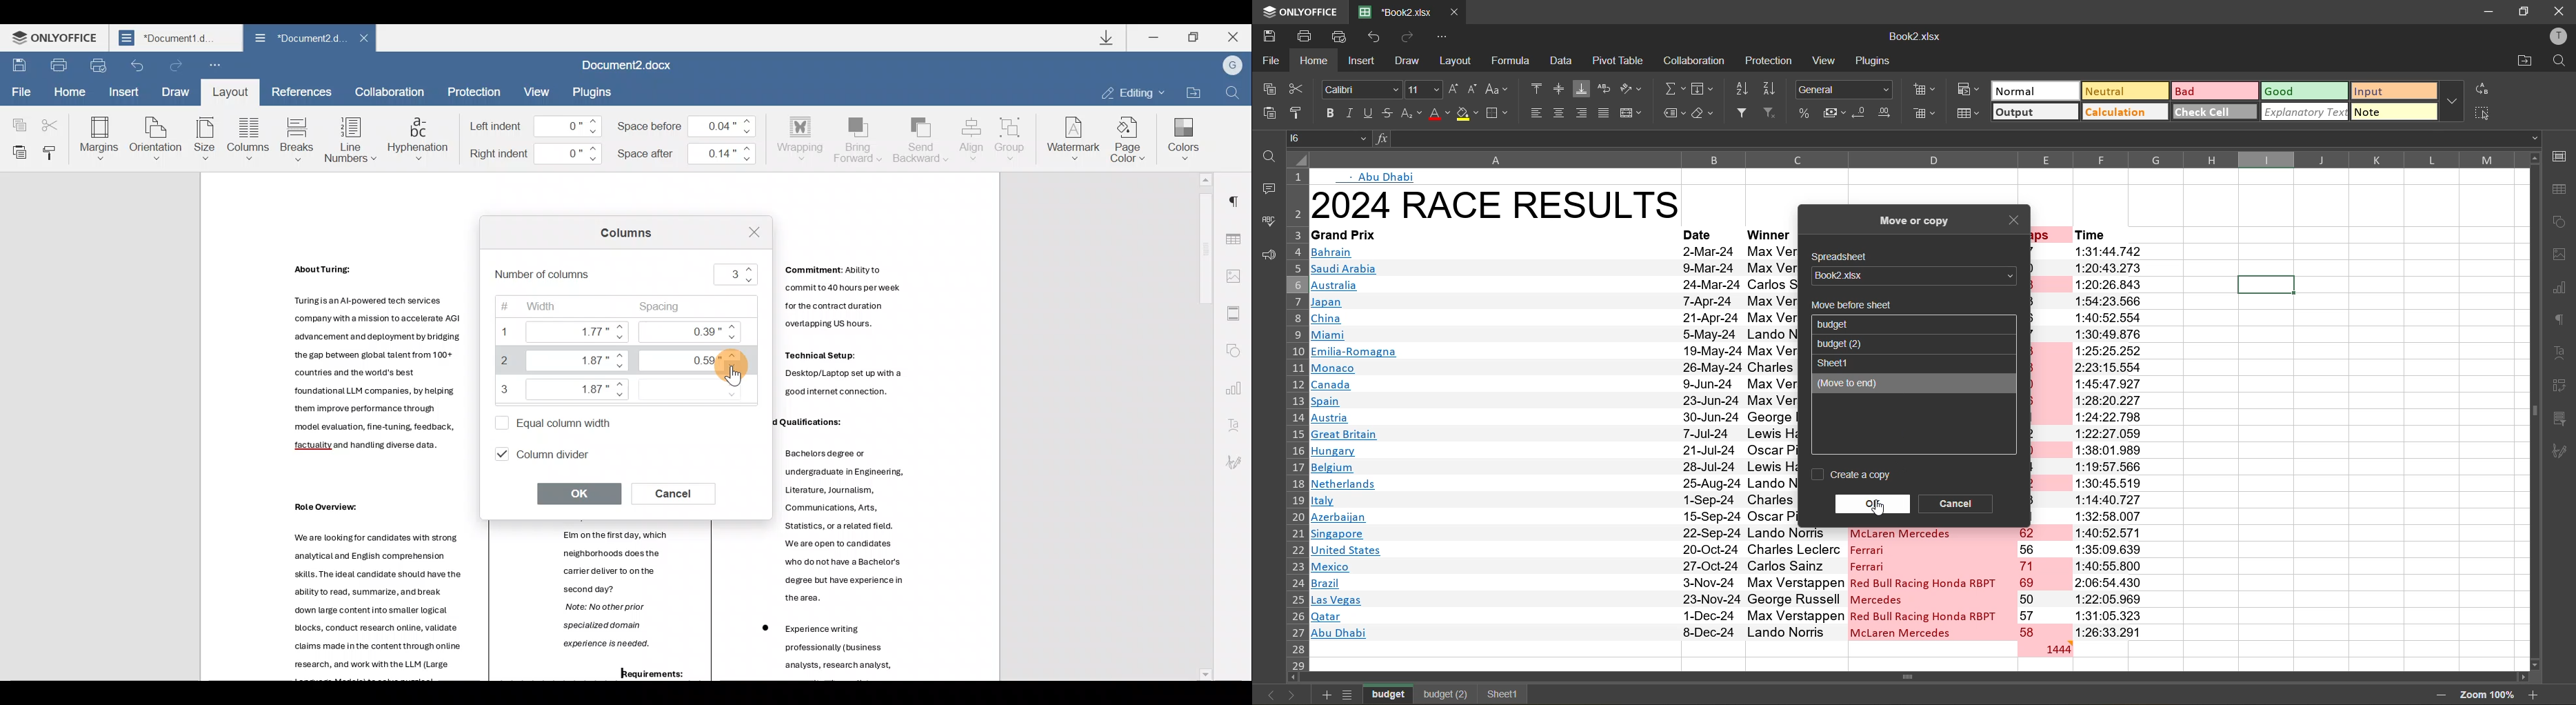  I want to click on good , so click(2306, 92).